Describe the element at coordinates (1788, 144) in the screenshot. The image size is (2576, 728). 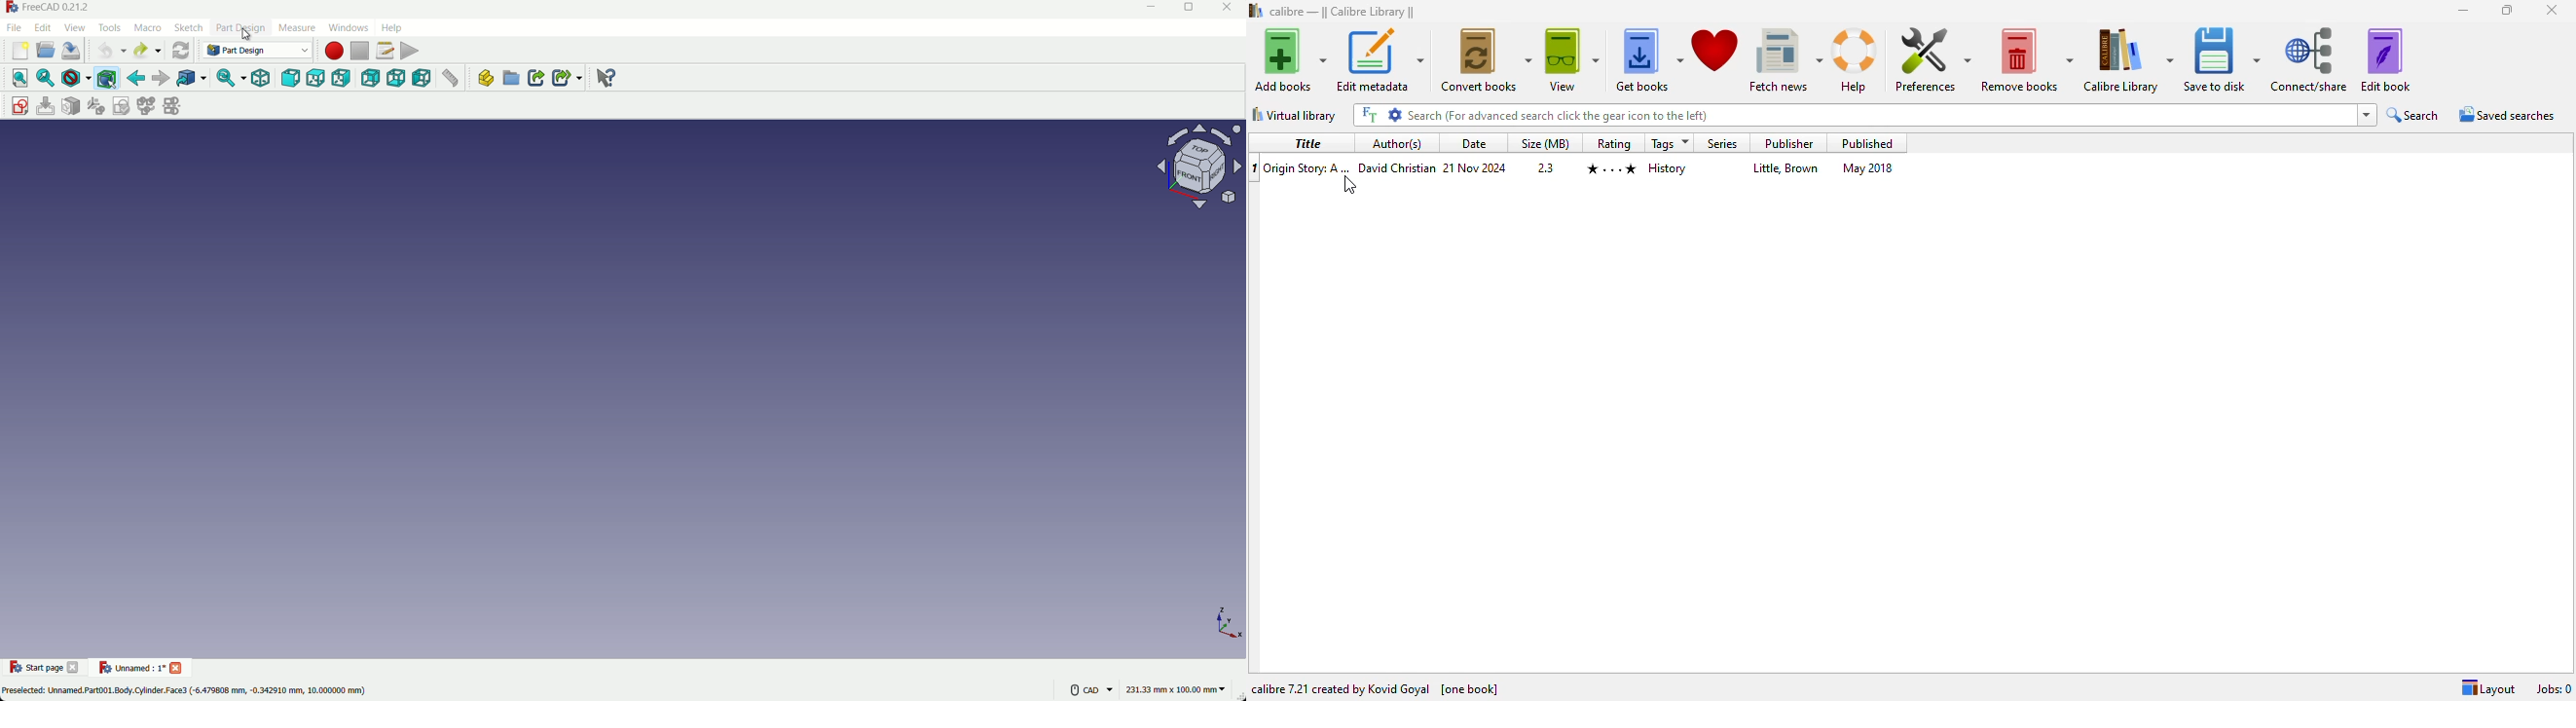
I see `publisher` at that location.